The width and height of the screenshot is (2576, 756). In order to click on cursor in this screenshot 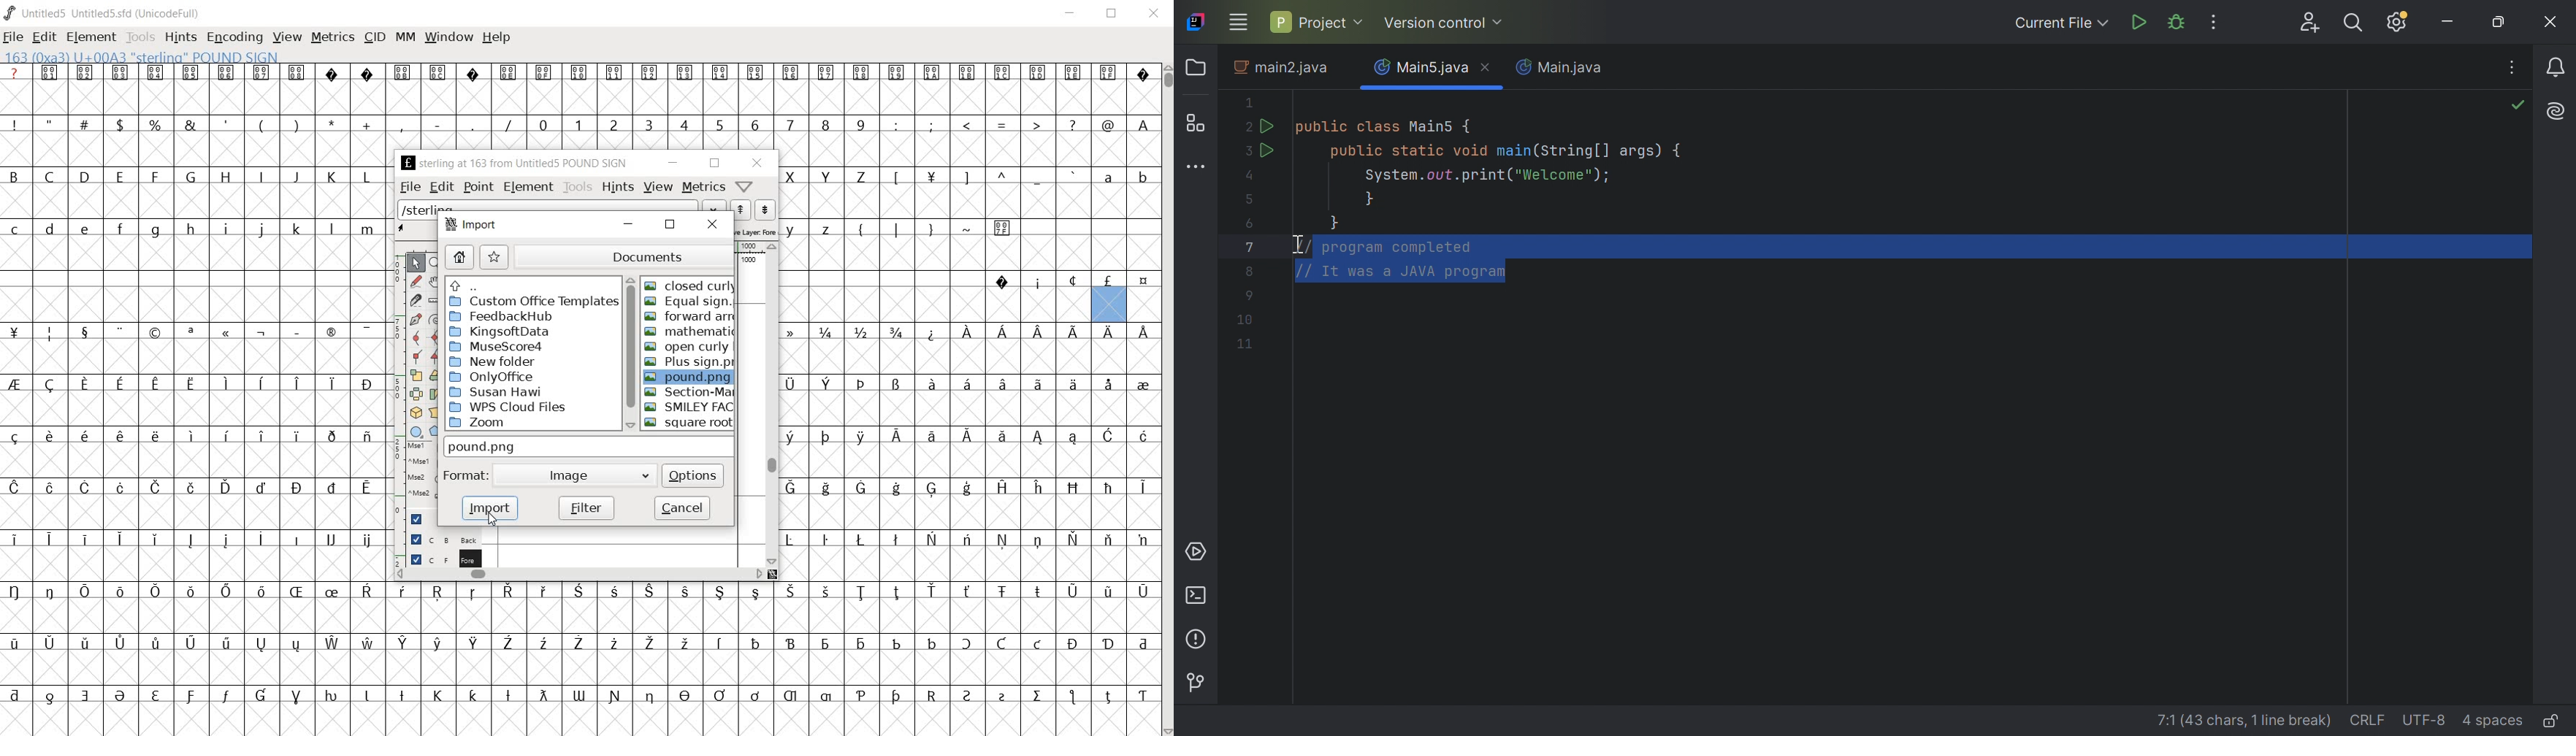, I will do `click(493, 519)`.